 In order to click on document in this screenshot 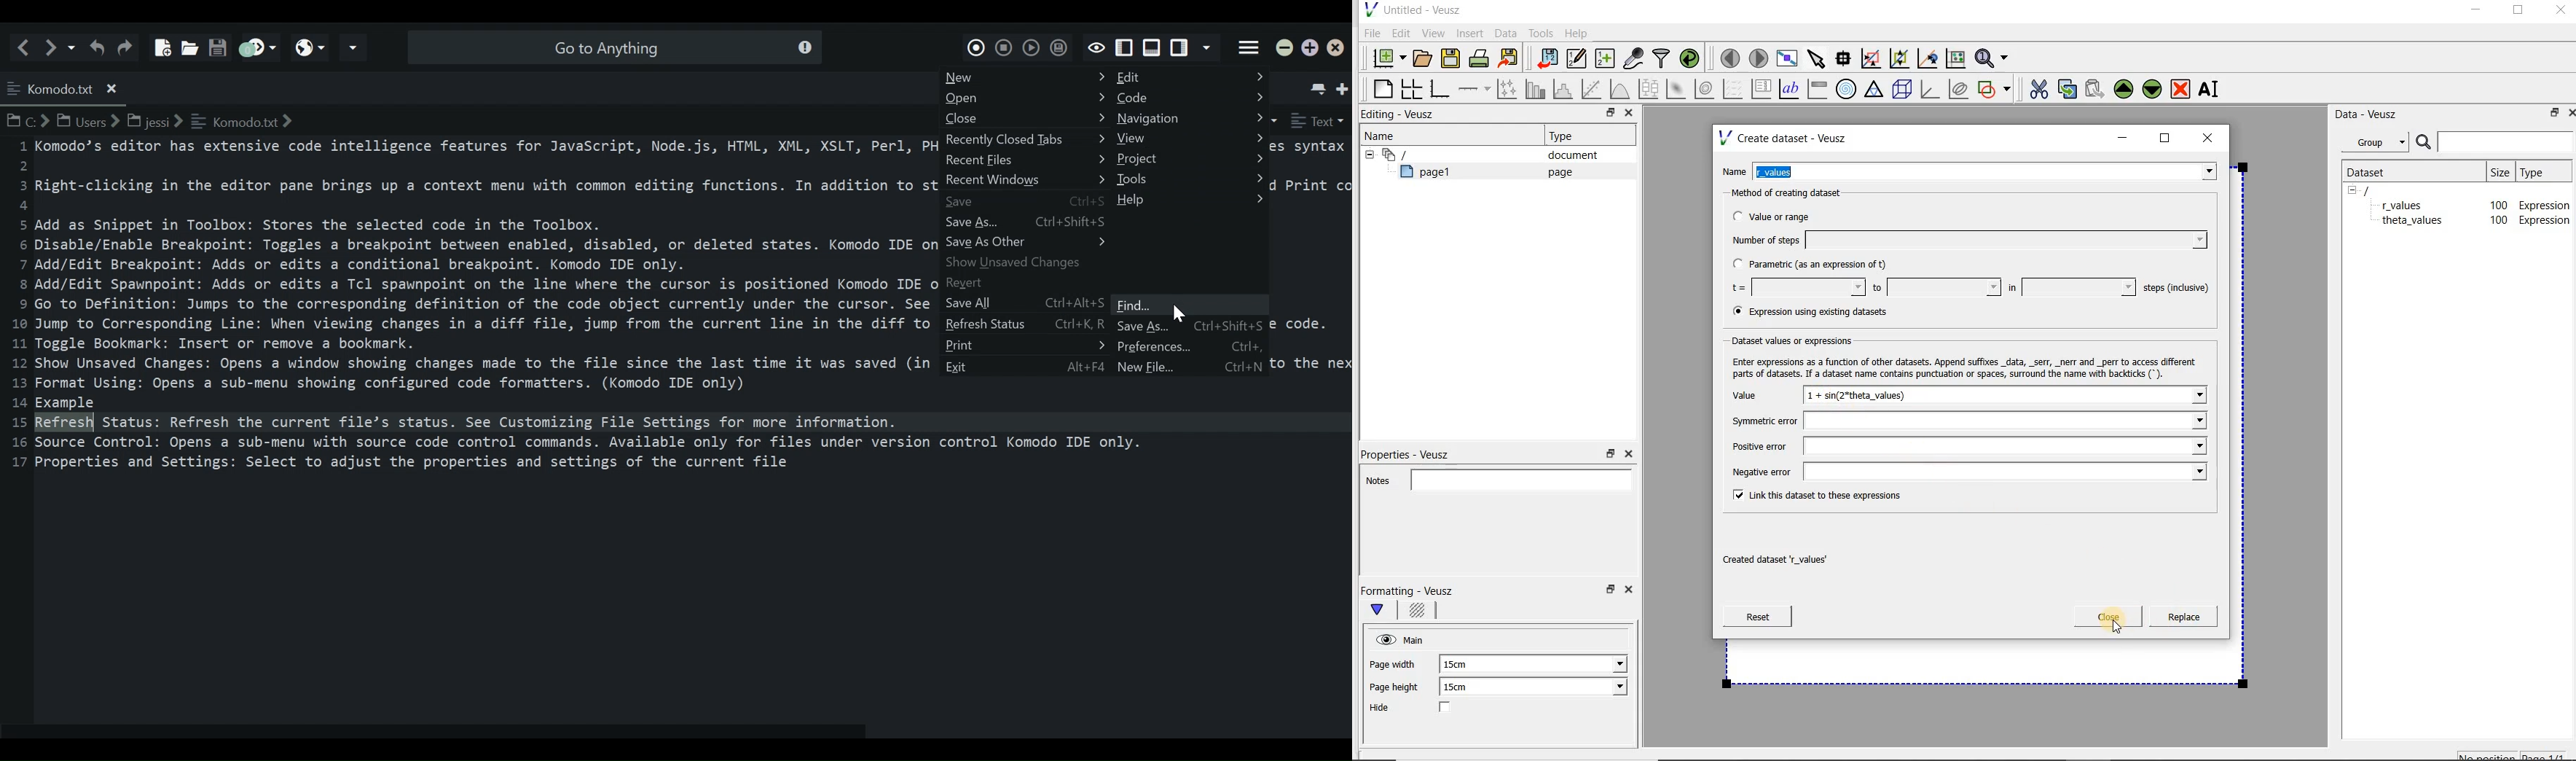, I will do `click(1567, 155)`.